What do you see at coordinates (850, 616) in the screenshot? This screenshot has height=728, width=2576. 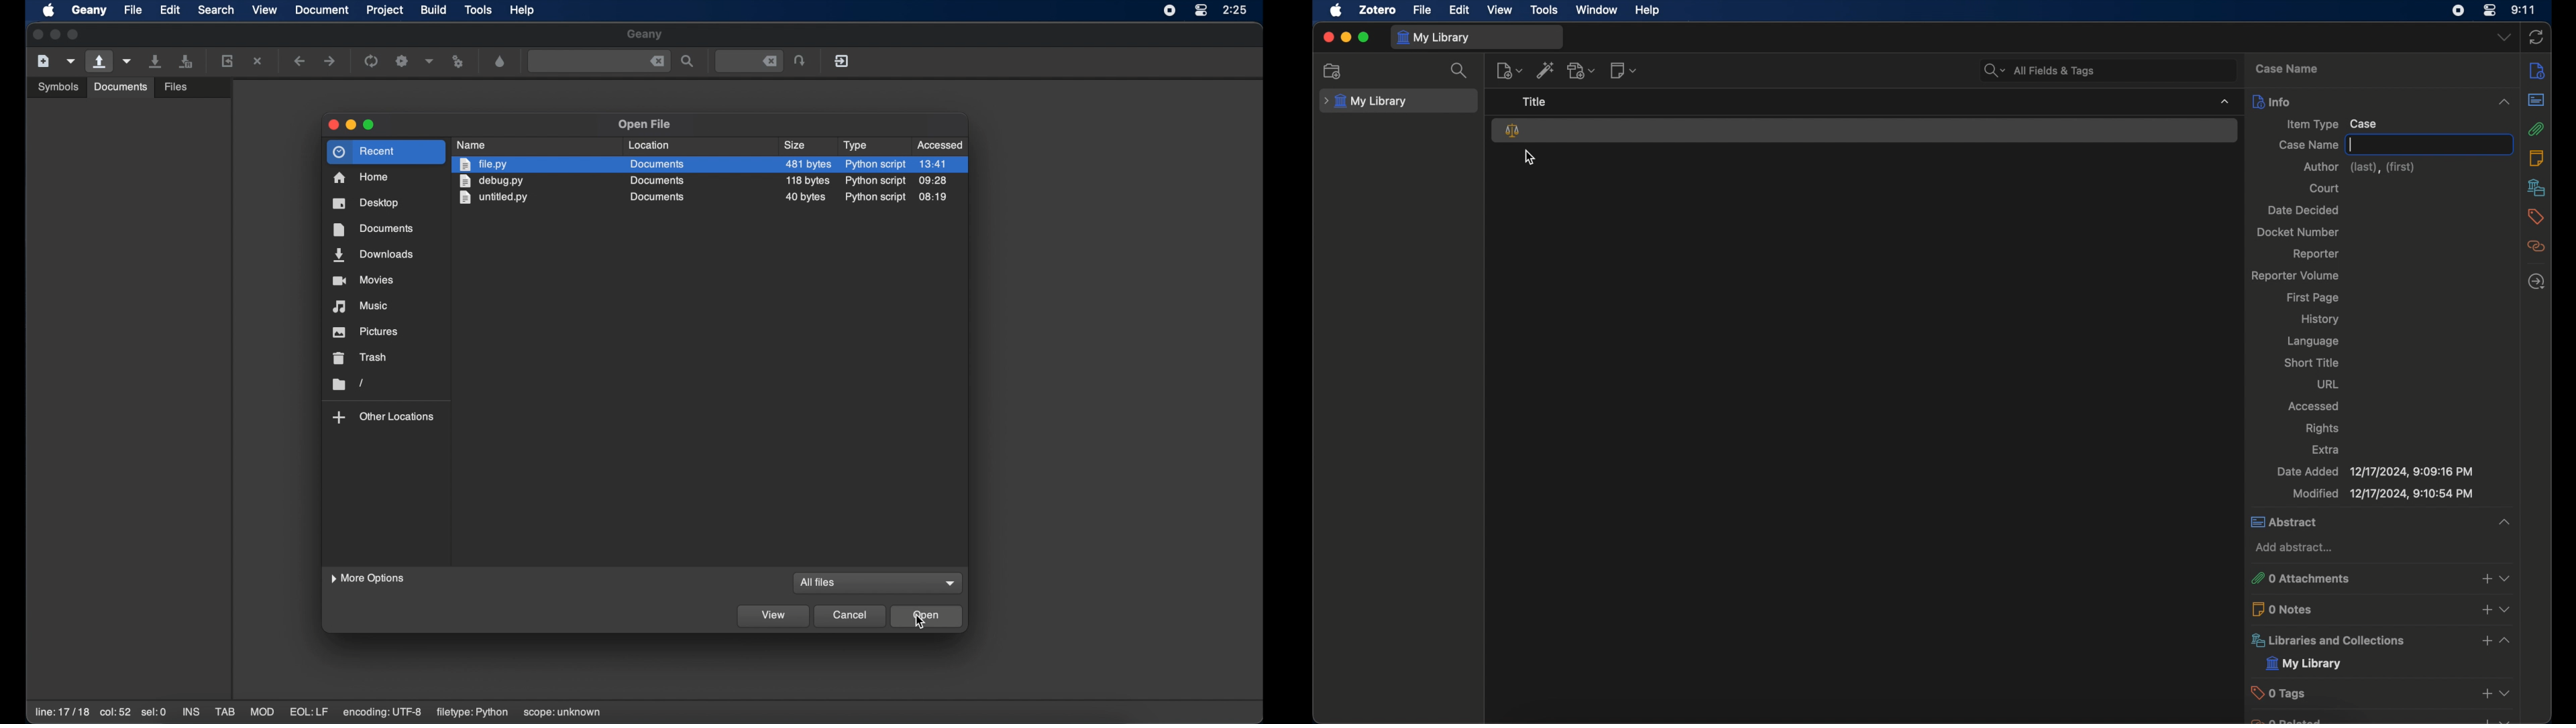 I see `cancel` at bounding box center [850, 616].